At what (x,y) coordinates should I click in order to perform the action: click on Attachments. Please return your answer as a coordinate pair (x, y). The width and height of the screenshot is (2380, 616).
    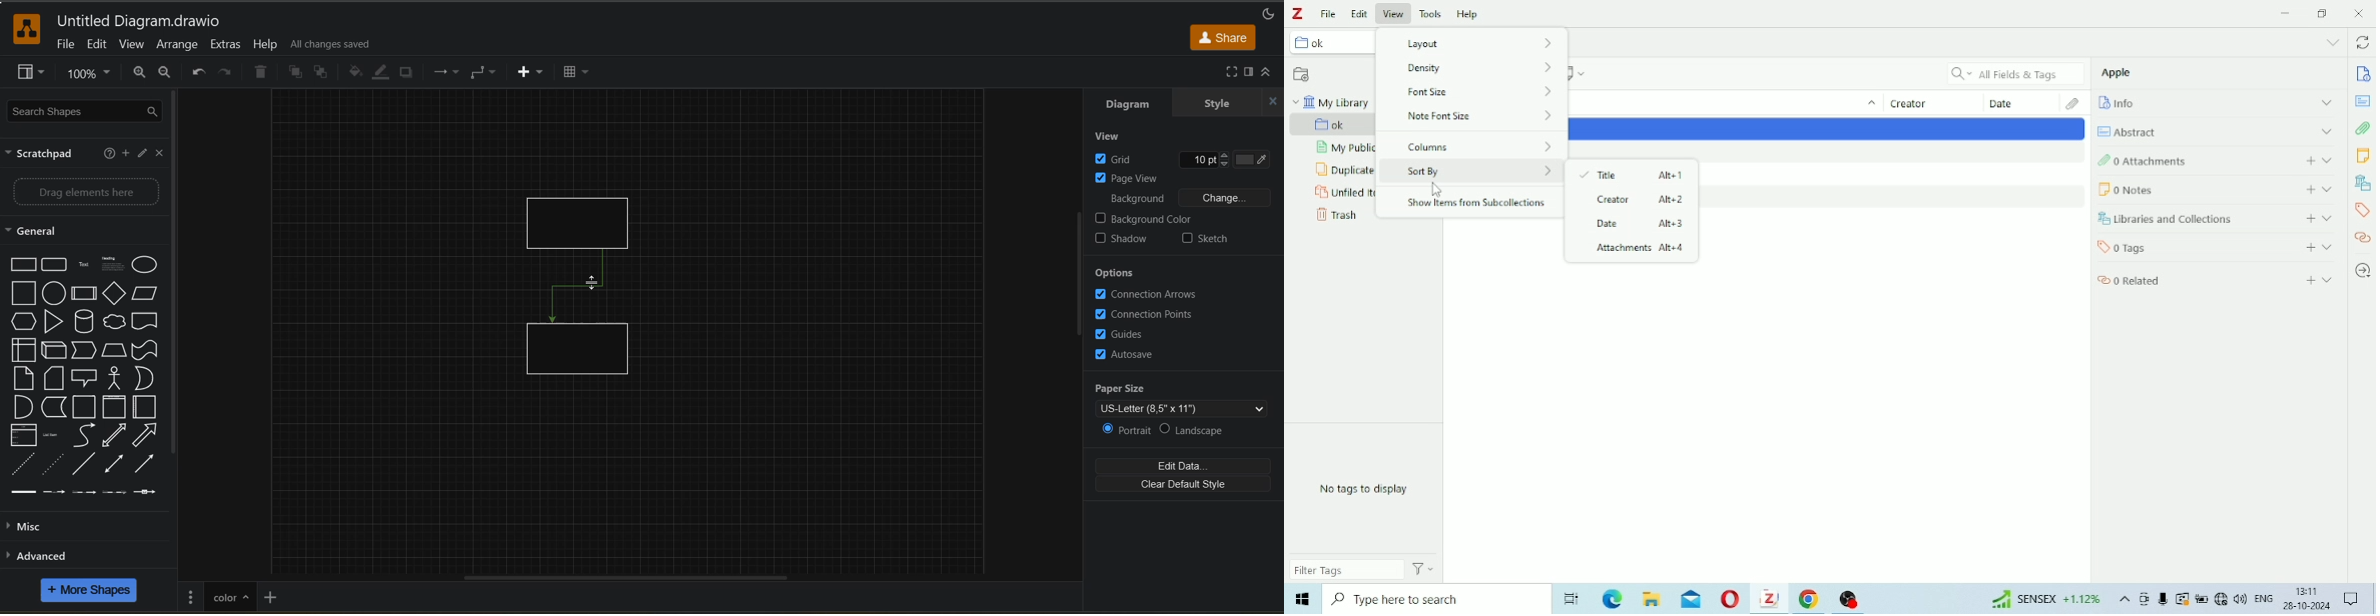
    Looking at the image, I should click on (2069, 103).